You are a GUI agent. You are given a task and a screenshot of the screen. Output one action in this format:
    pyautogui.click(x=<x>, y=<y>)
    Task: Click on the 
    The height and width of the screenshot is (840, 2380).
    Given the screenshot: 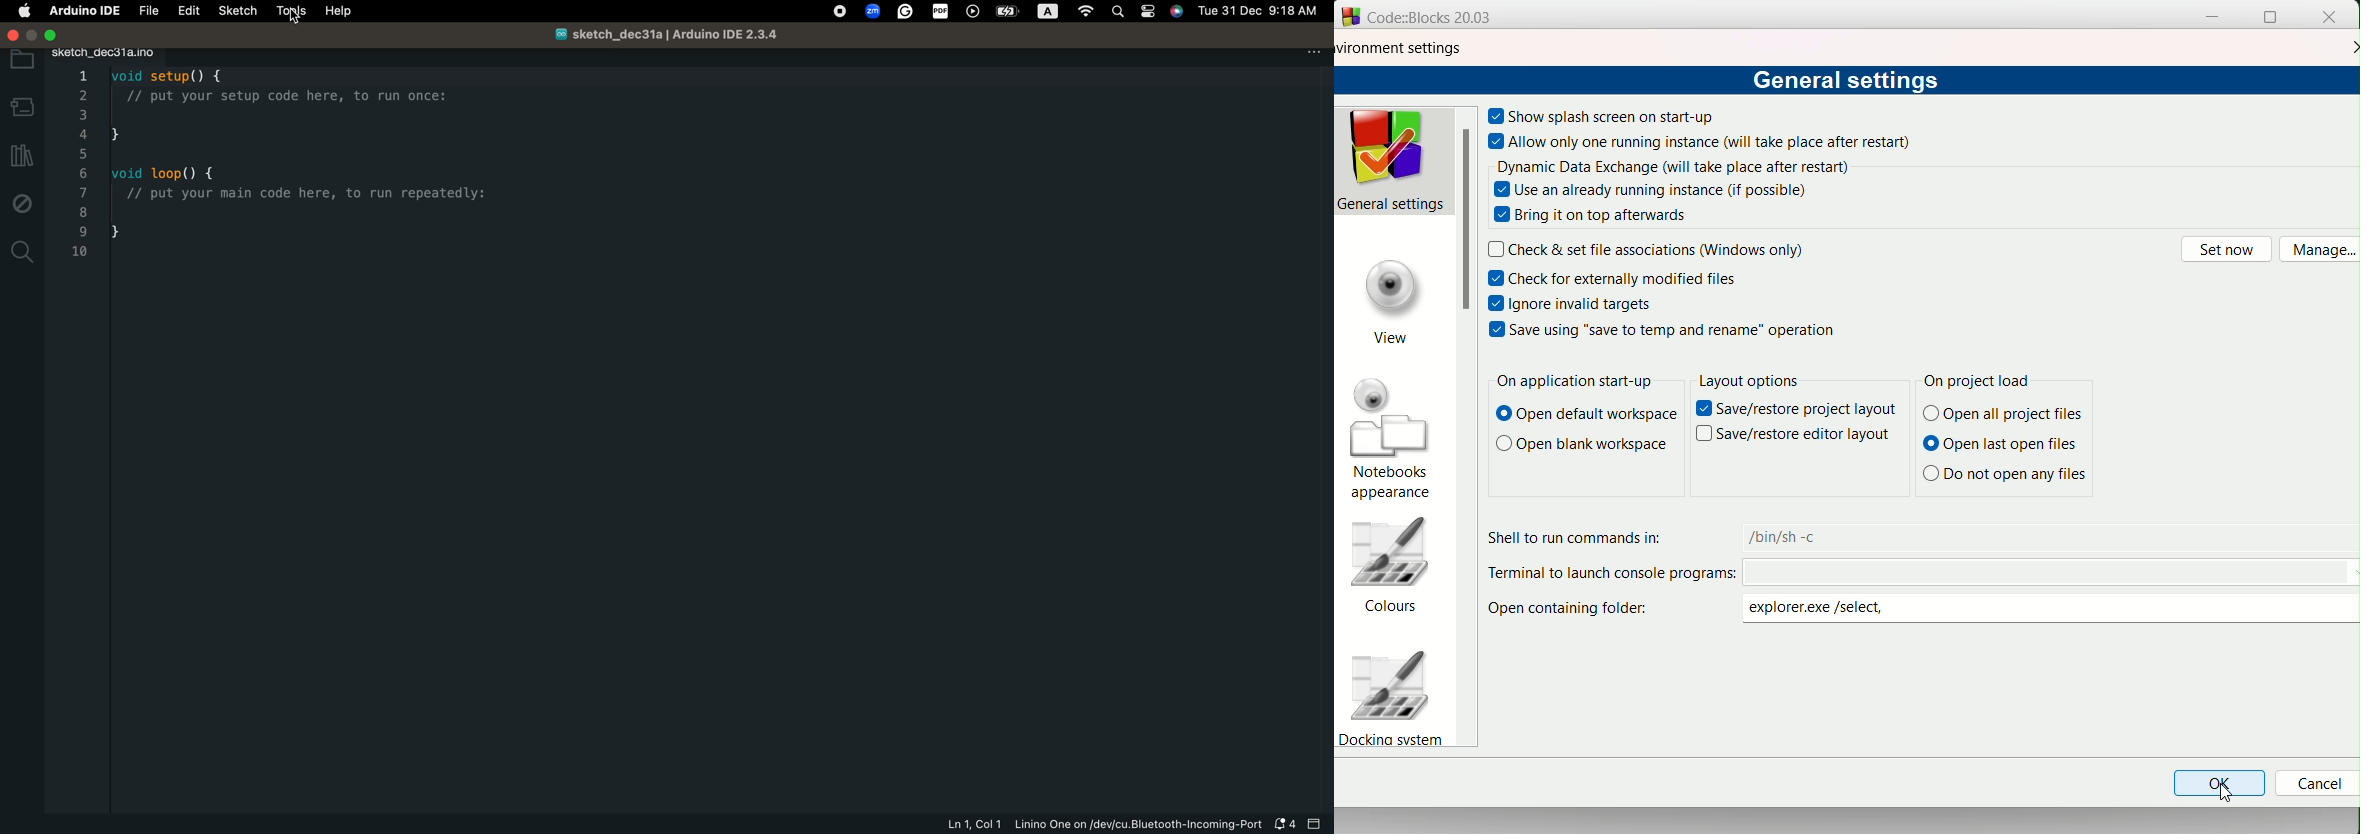 What is the action you would take?
    pyautogui.click(x=1806, y=438)
    